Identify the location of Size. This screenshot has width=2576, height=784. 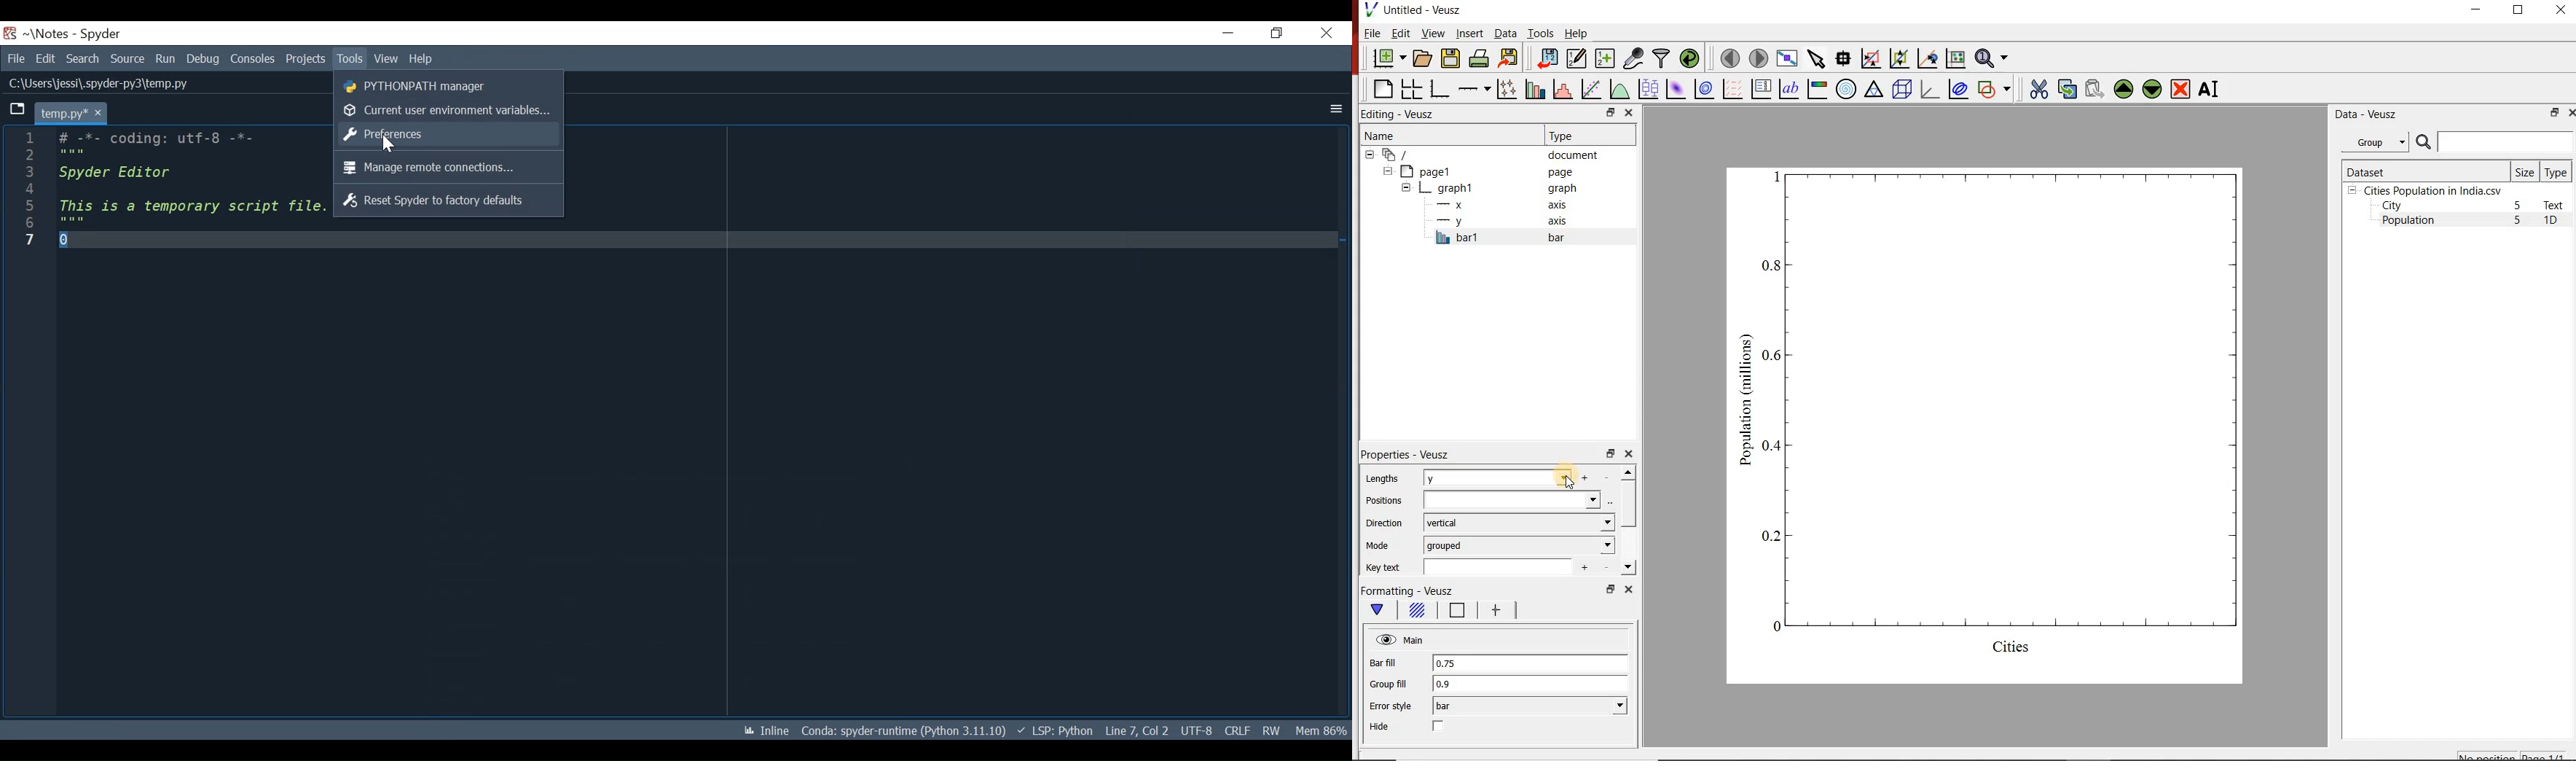
(2525, 171).